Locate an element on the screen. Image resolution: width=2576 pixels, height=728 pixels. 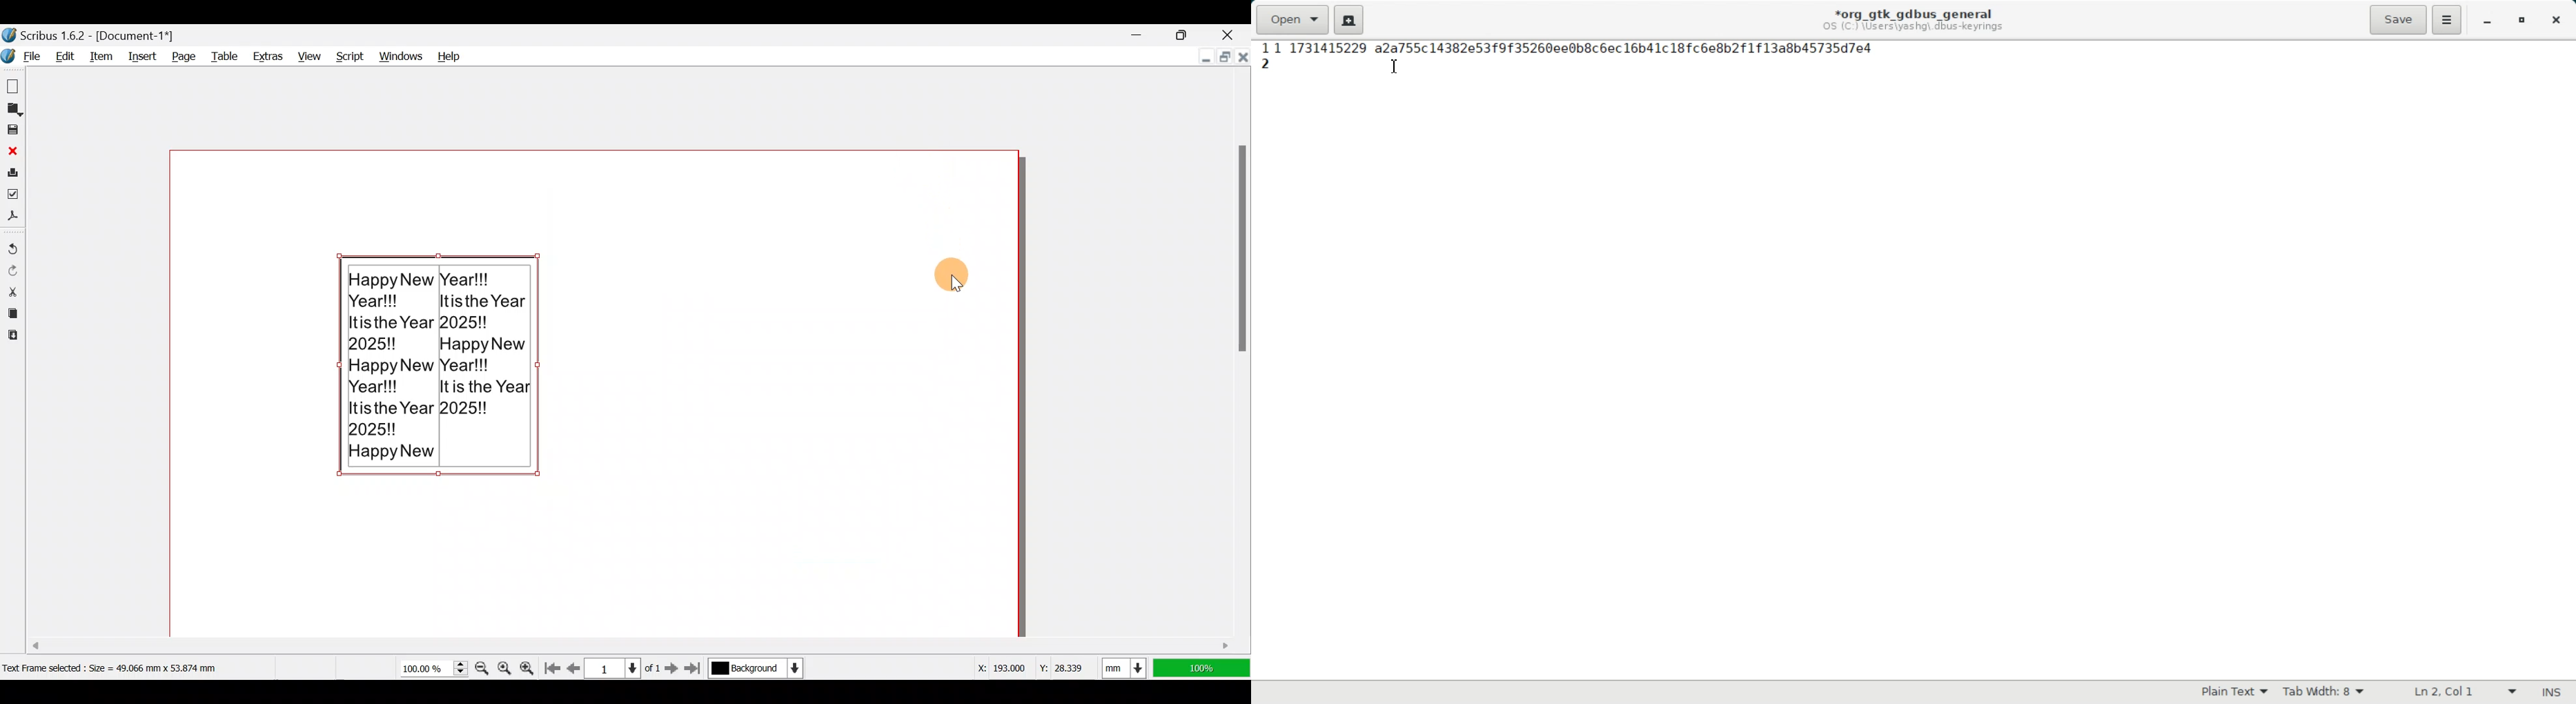
Close is located at coordinates (1235, 32).